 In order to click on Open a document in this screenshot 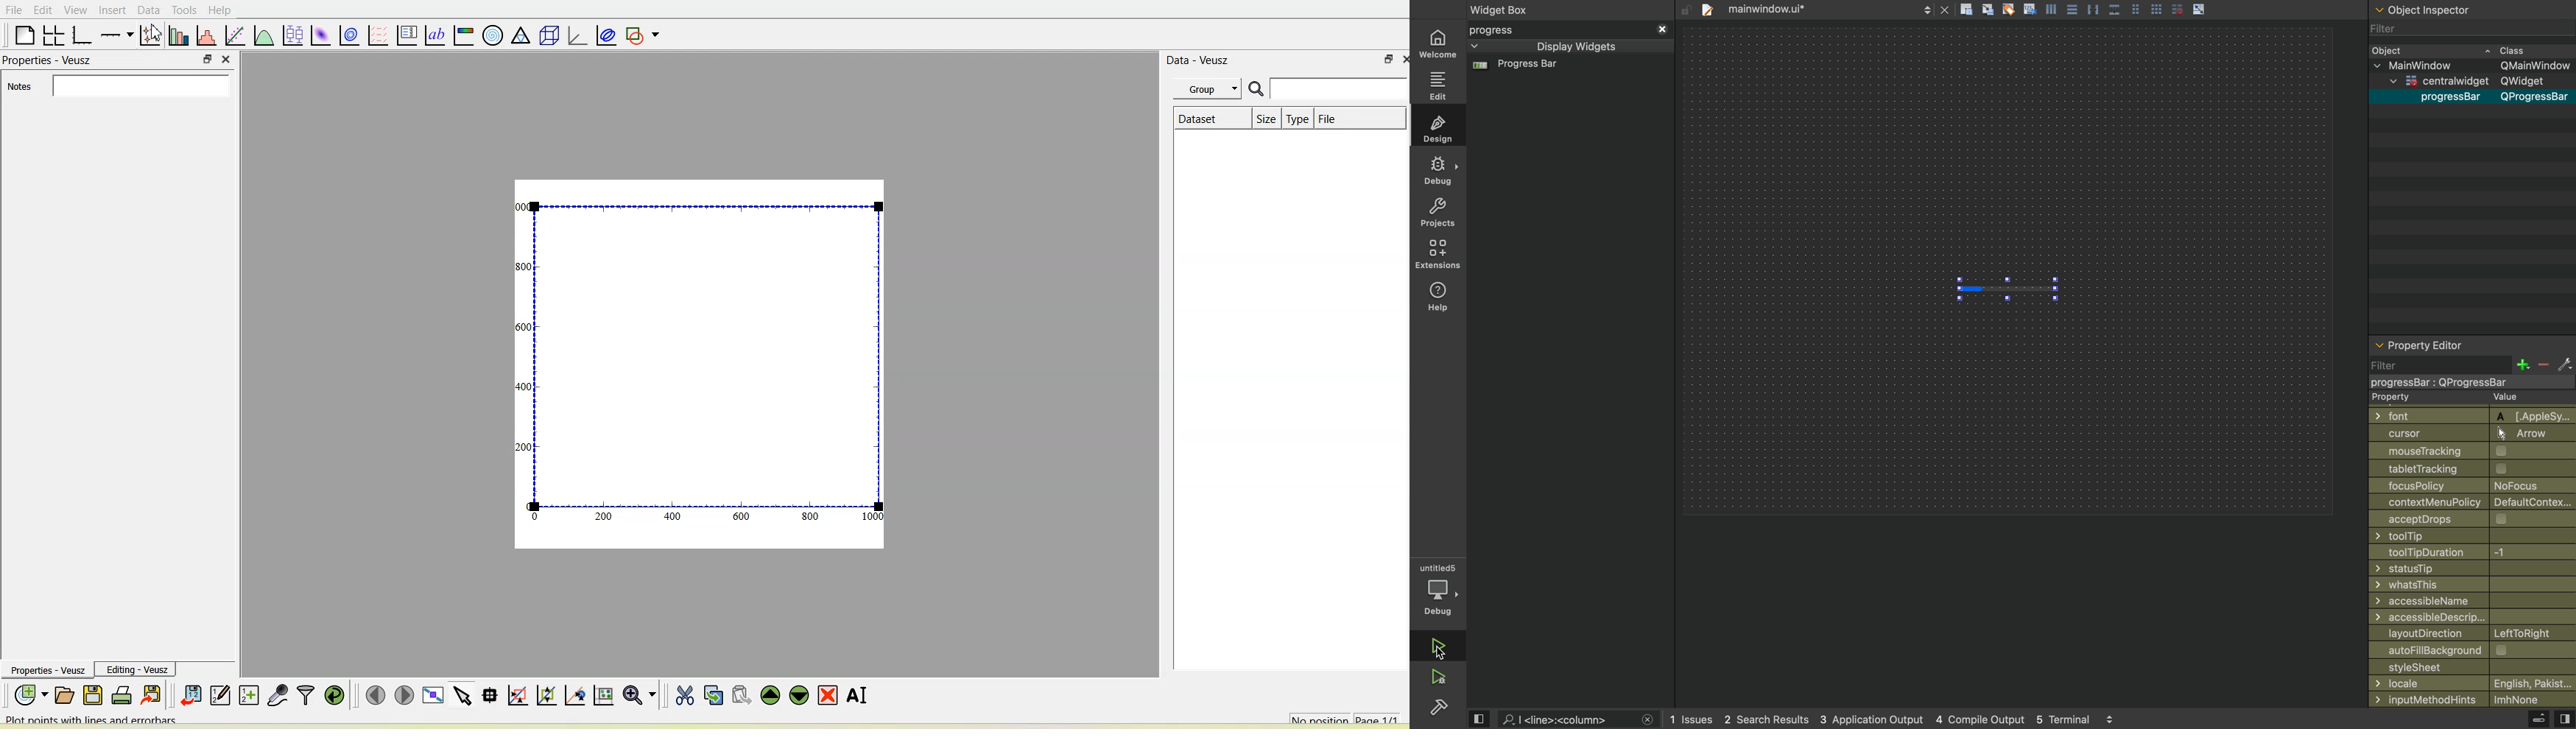, I will do `click(66, 696)`.